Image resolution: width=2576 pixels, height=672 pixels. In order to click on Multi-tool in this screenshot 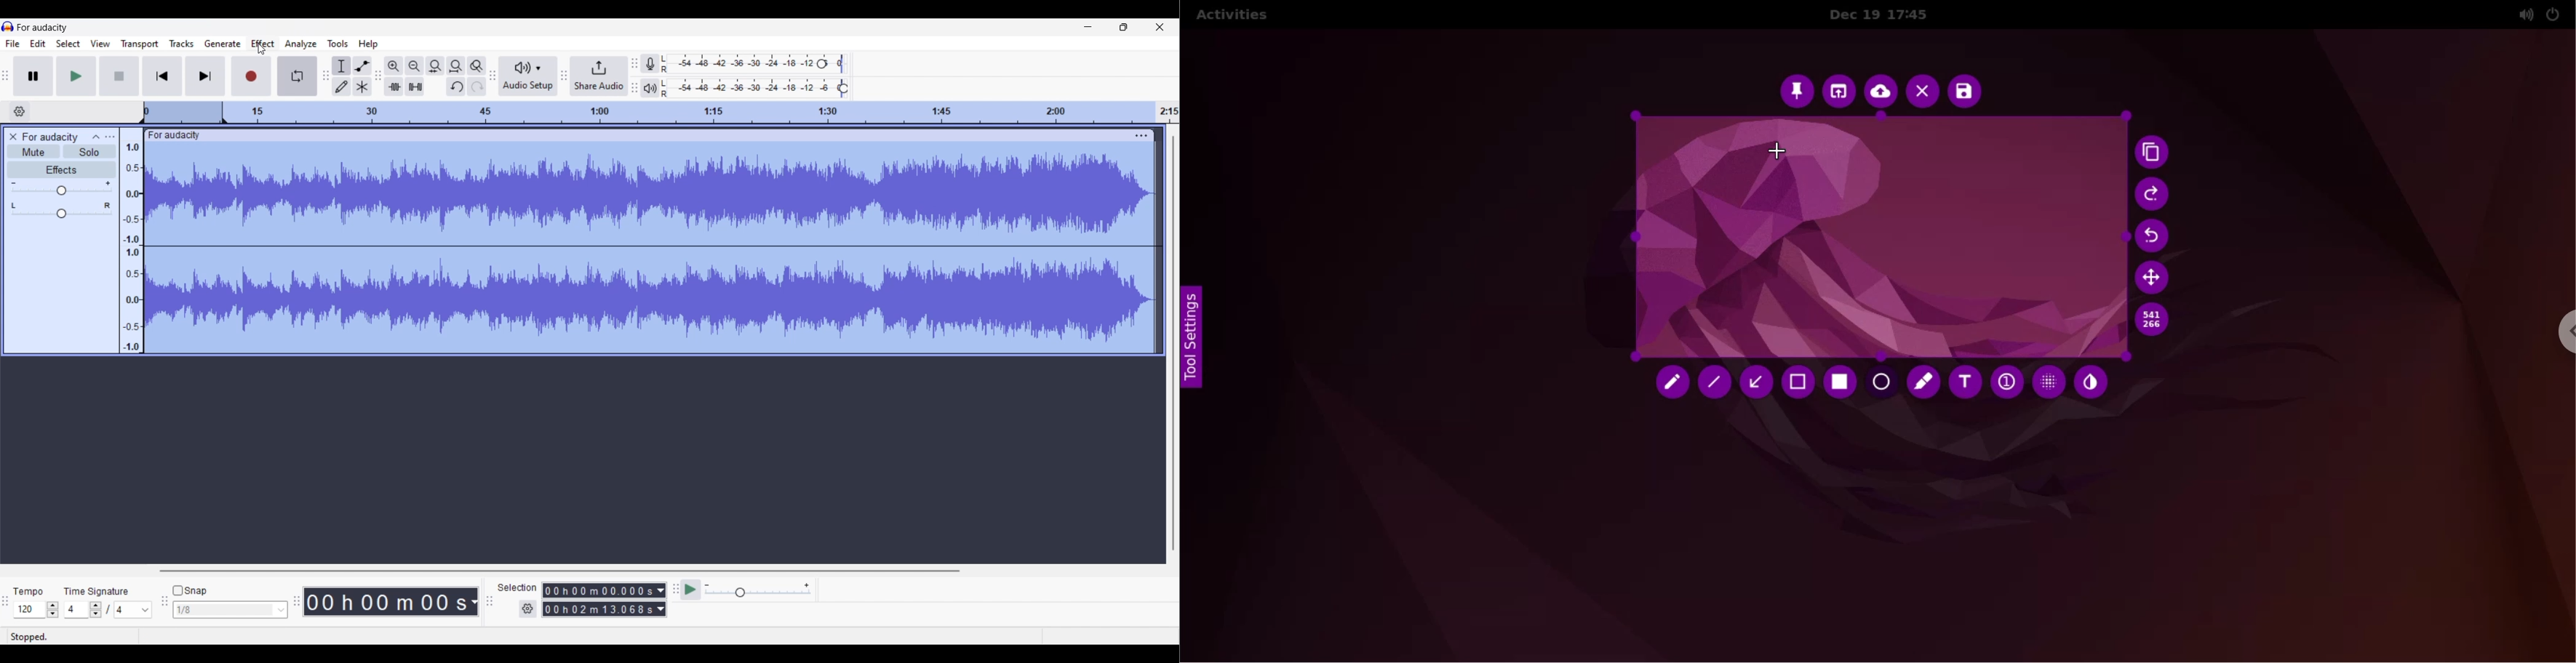, I will do `click(362, 86)`.